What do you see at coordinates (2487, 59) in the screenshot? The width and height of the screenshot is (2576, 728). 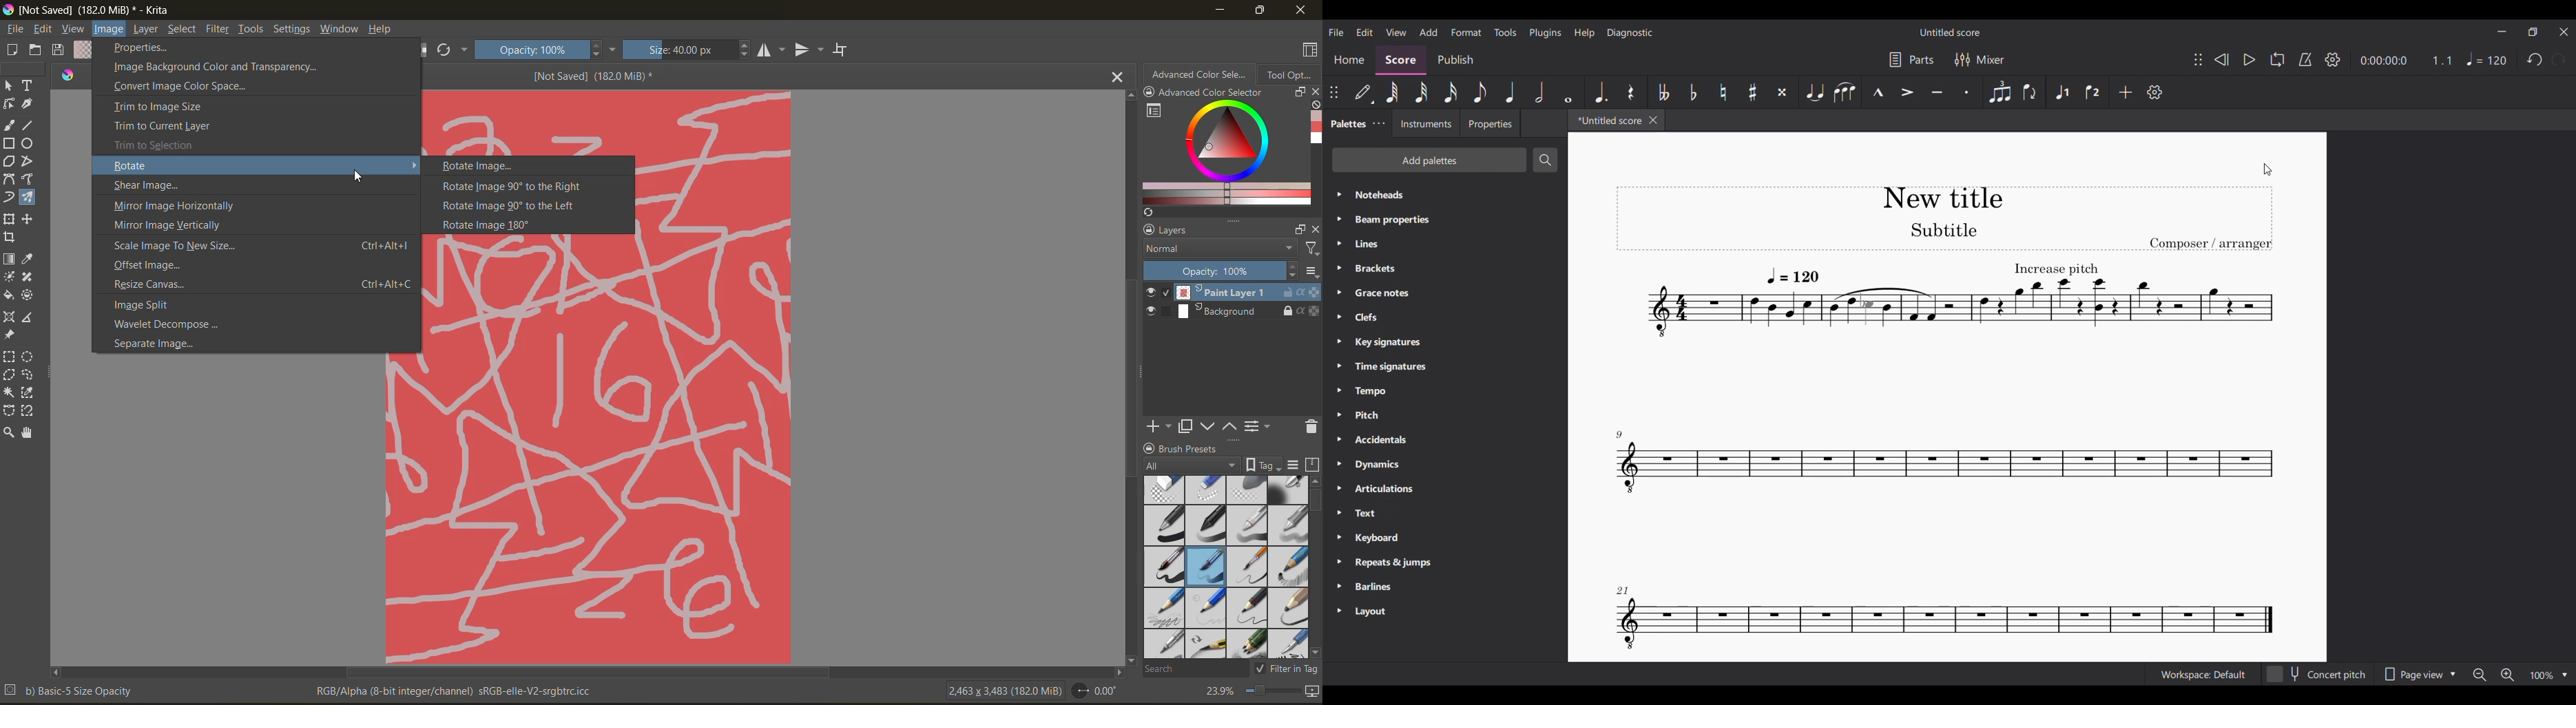 I see `Tempo` at bounding box center [2487, 59].